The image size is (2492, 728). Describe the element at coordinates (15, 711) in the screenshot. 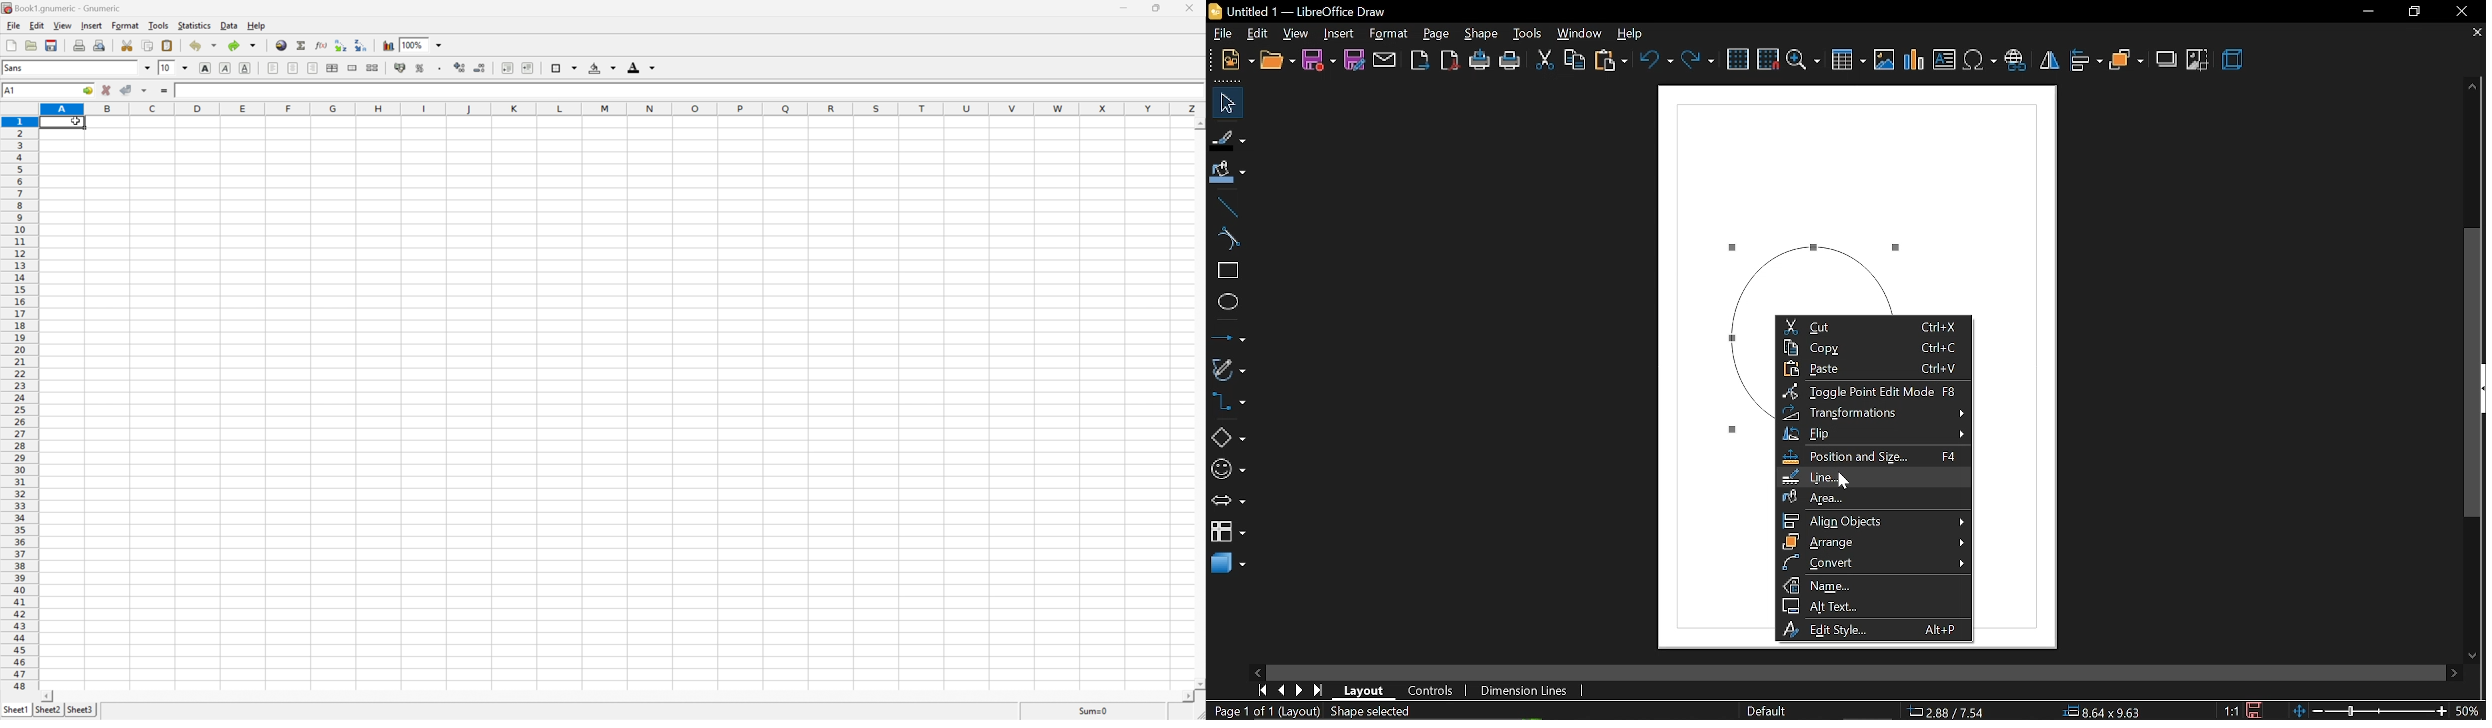

I see `sheet1` at that location.